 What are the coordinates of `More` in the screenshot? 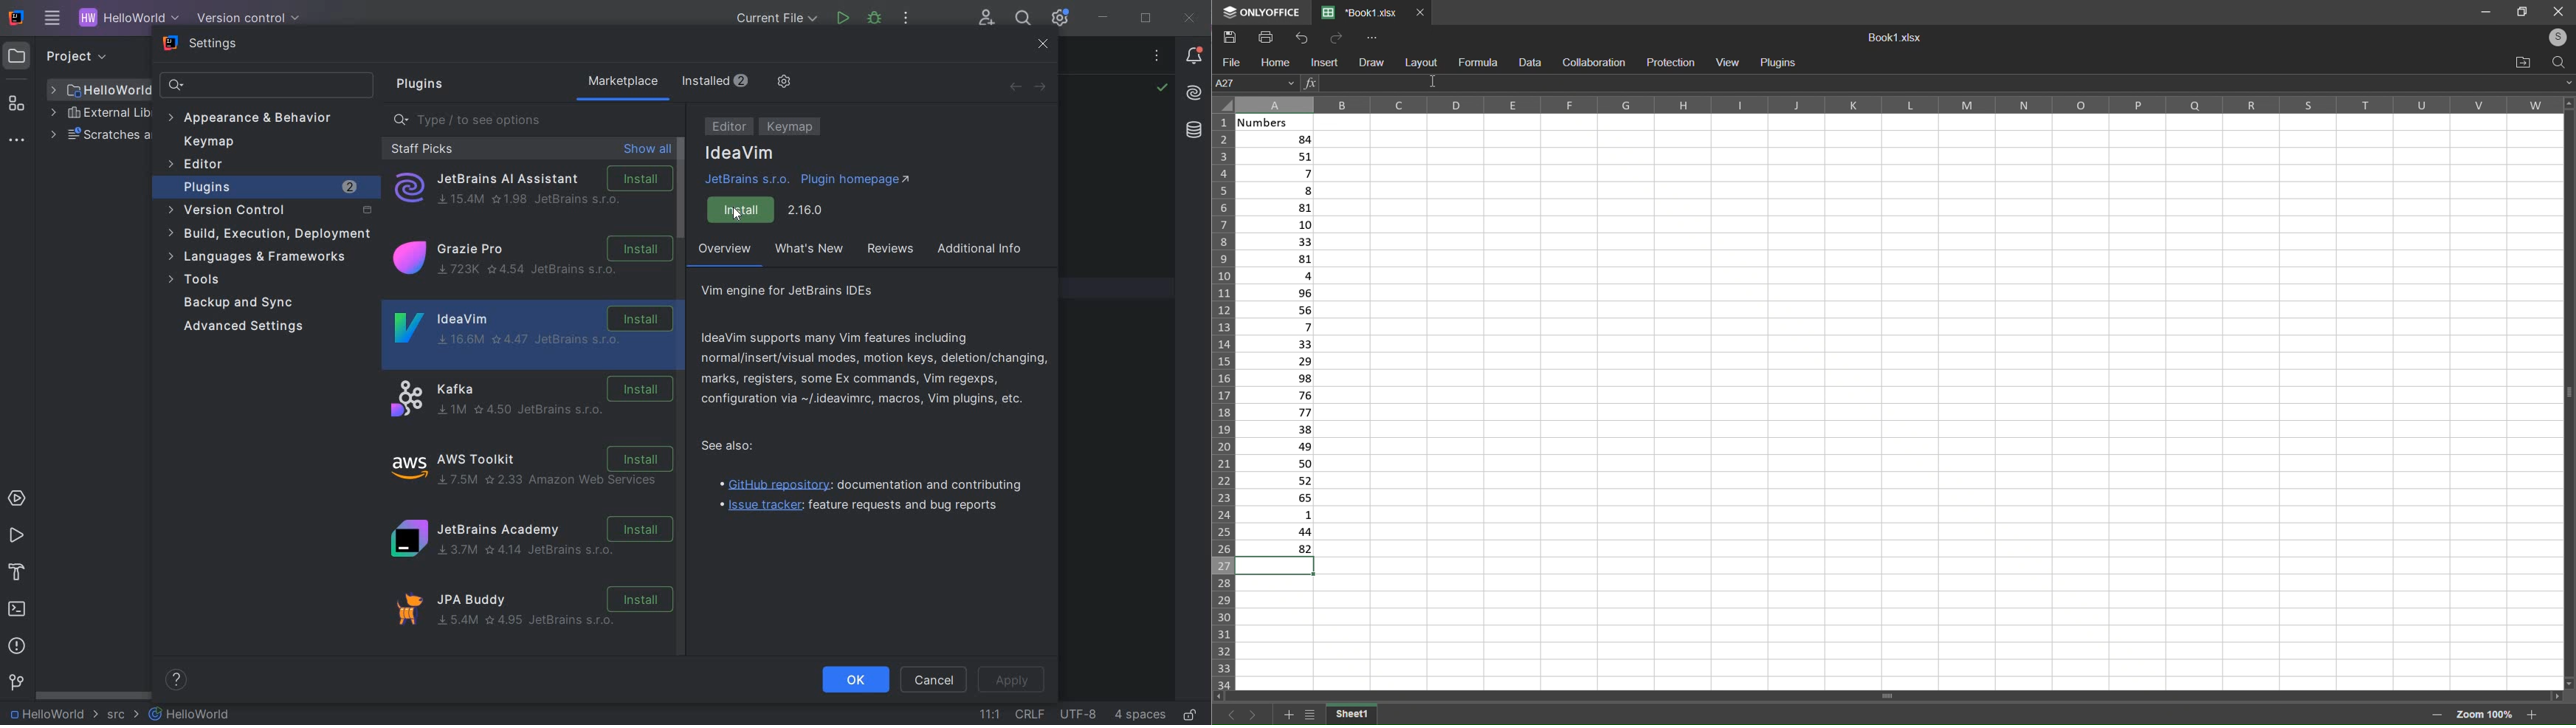 It's located at (1375, 38).